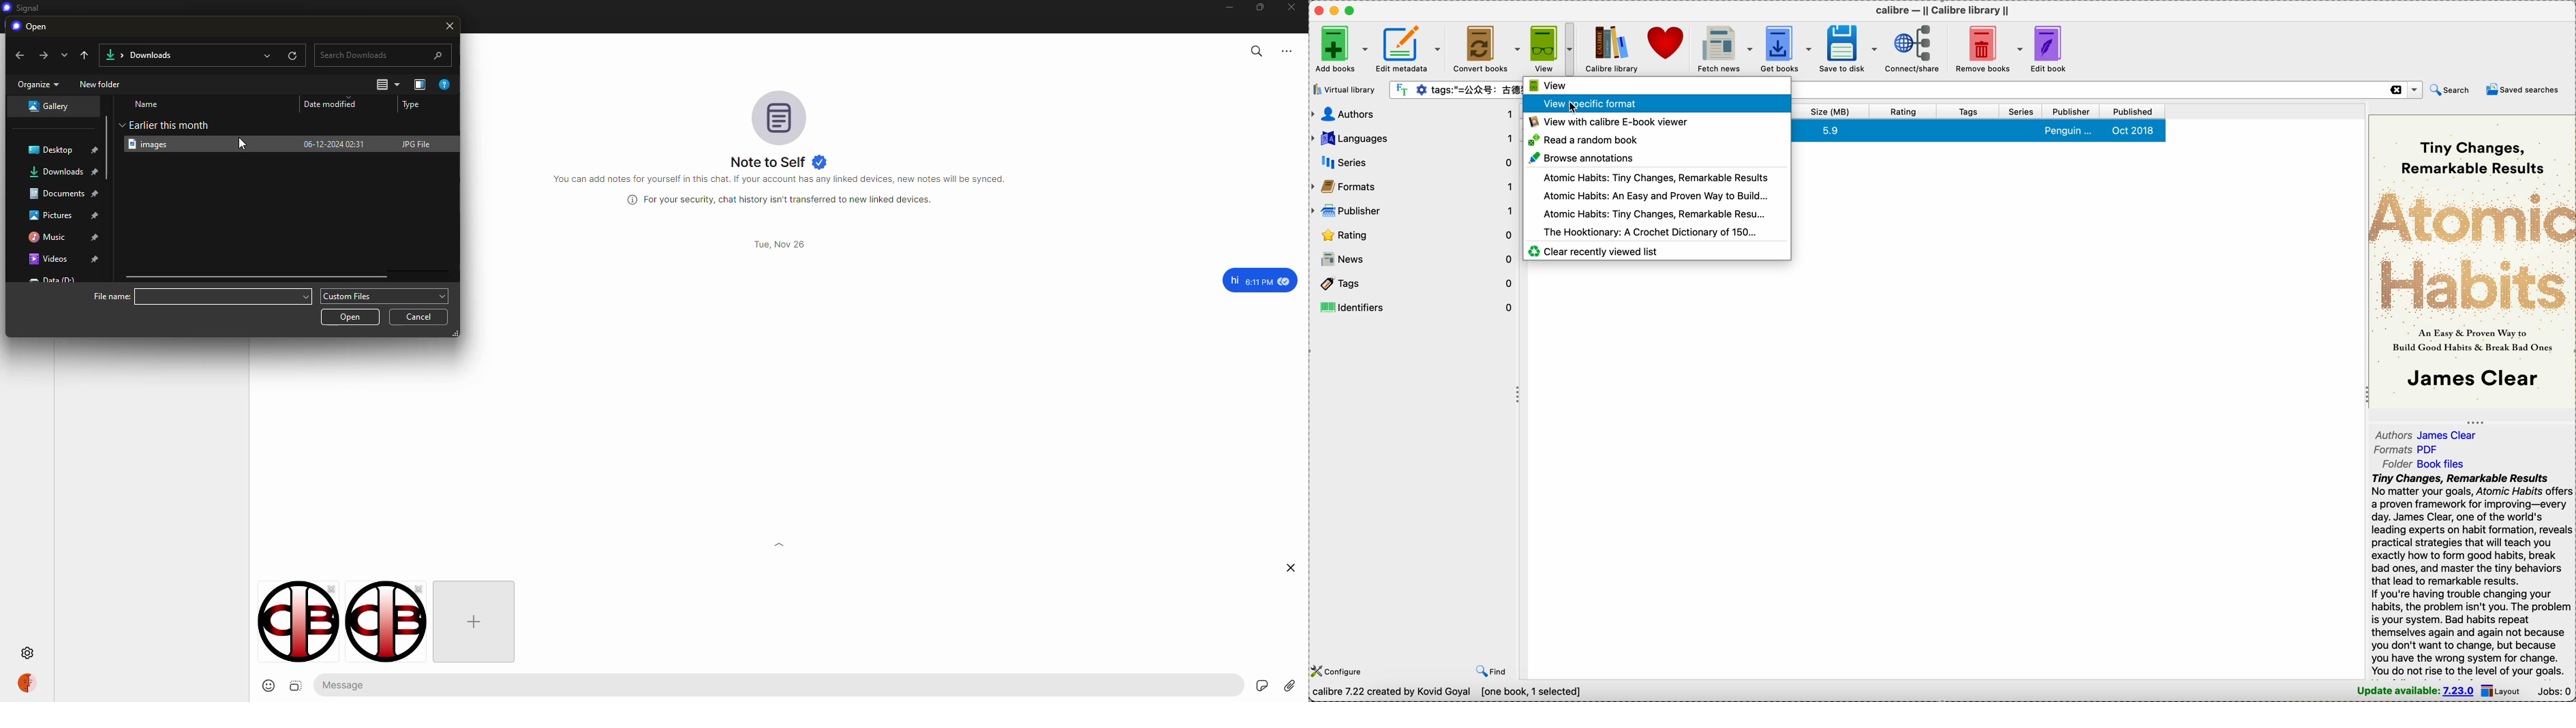 The height and width of the screenshot is (728, 2576). What do you see at coordinates (1849, 47) in the screenshot?
I see `save to disk` at bounding box center [1849, 47].